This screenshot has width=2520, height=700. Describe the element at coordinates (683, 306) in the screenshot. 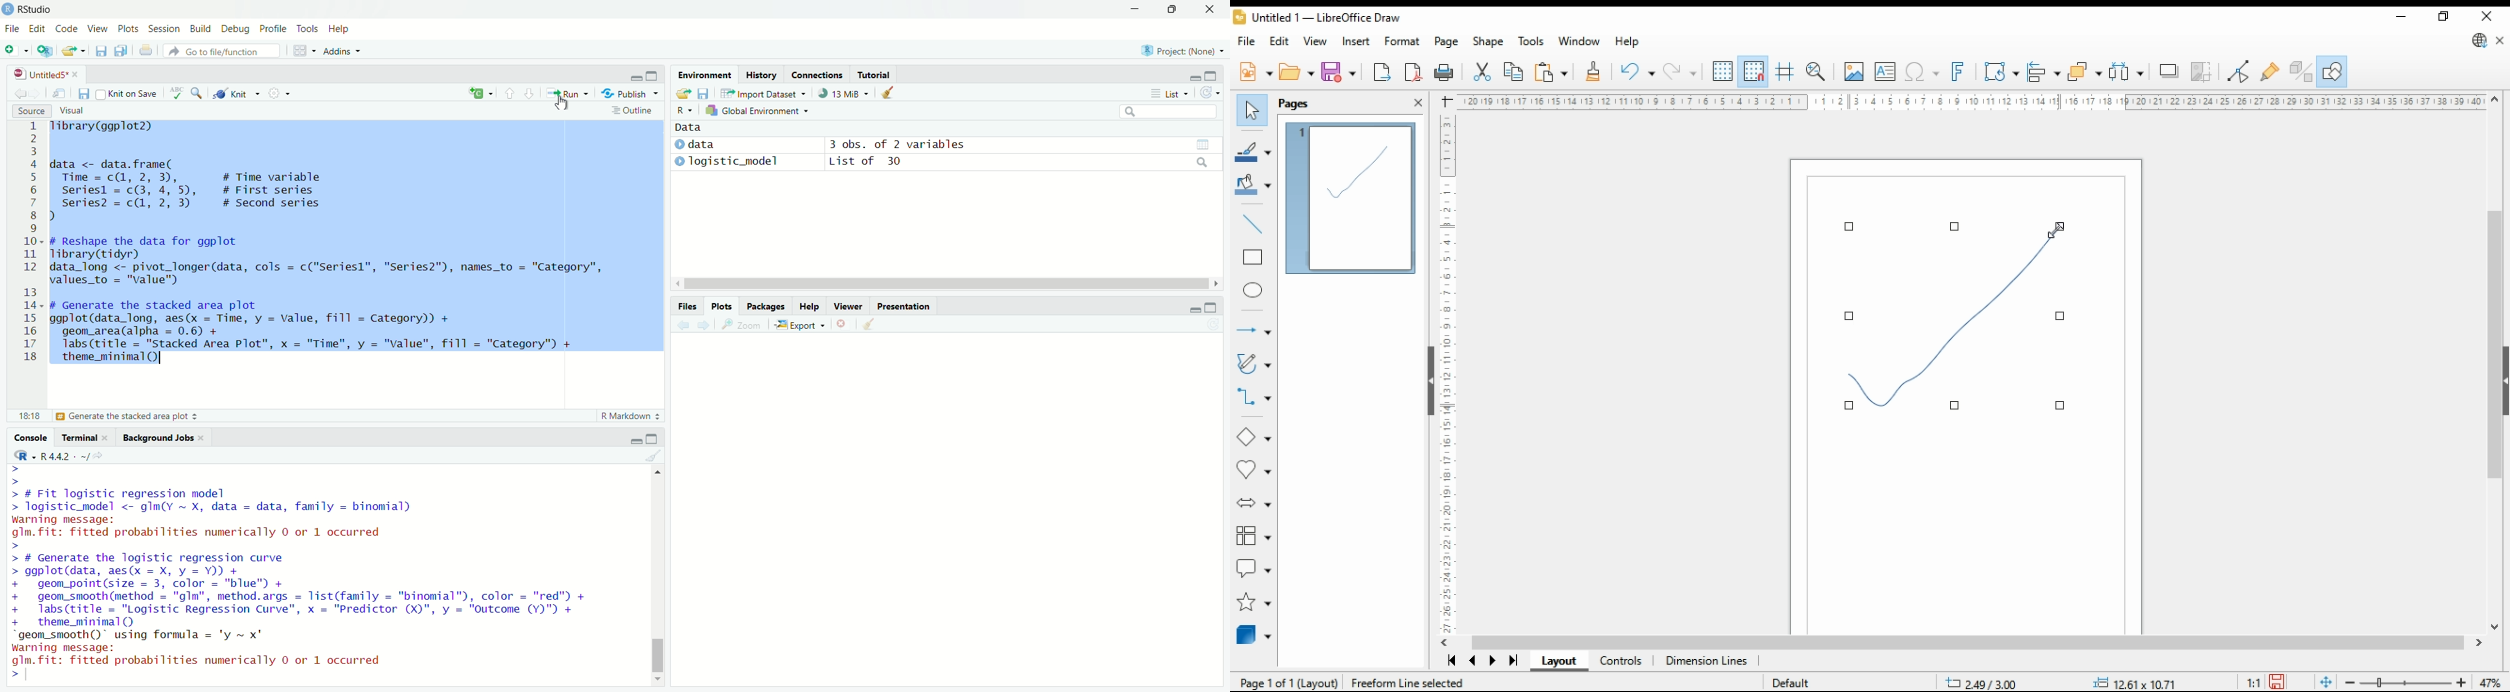

I see `Files` at that location.